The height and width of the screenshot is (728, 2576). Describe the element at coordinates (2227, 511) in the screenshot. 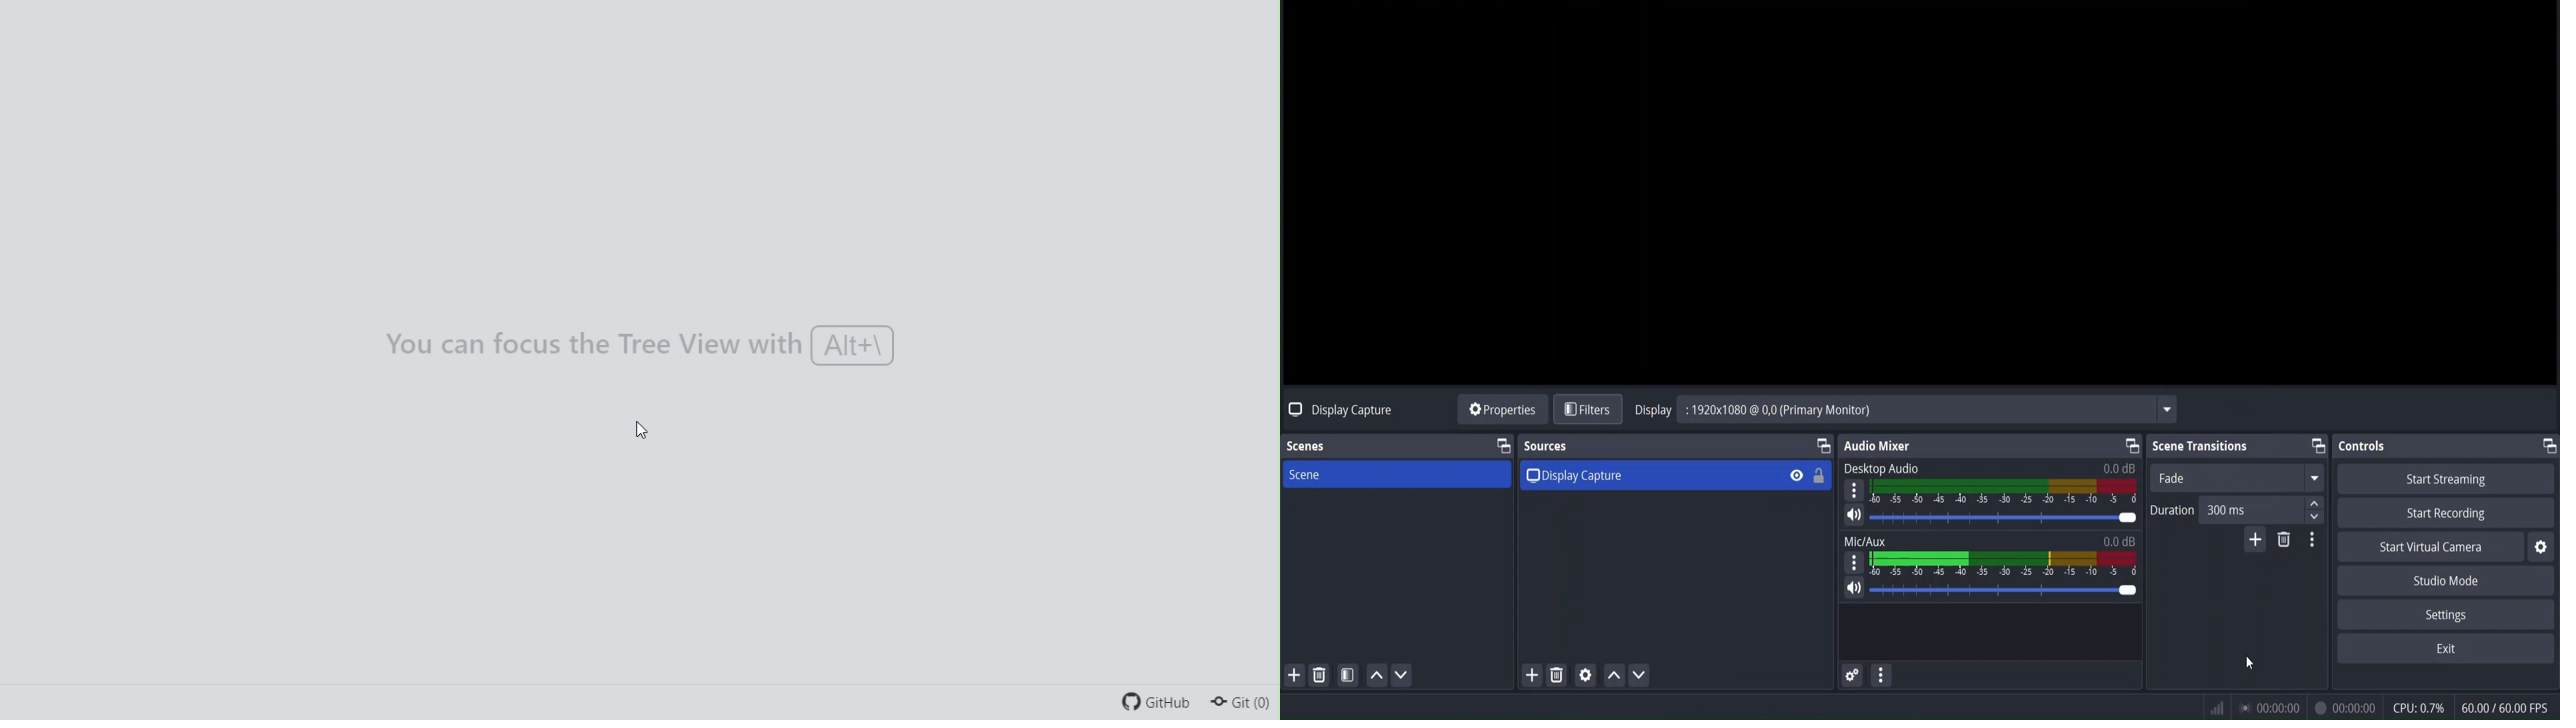

I see `duration` at that location.